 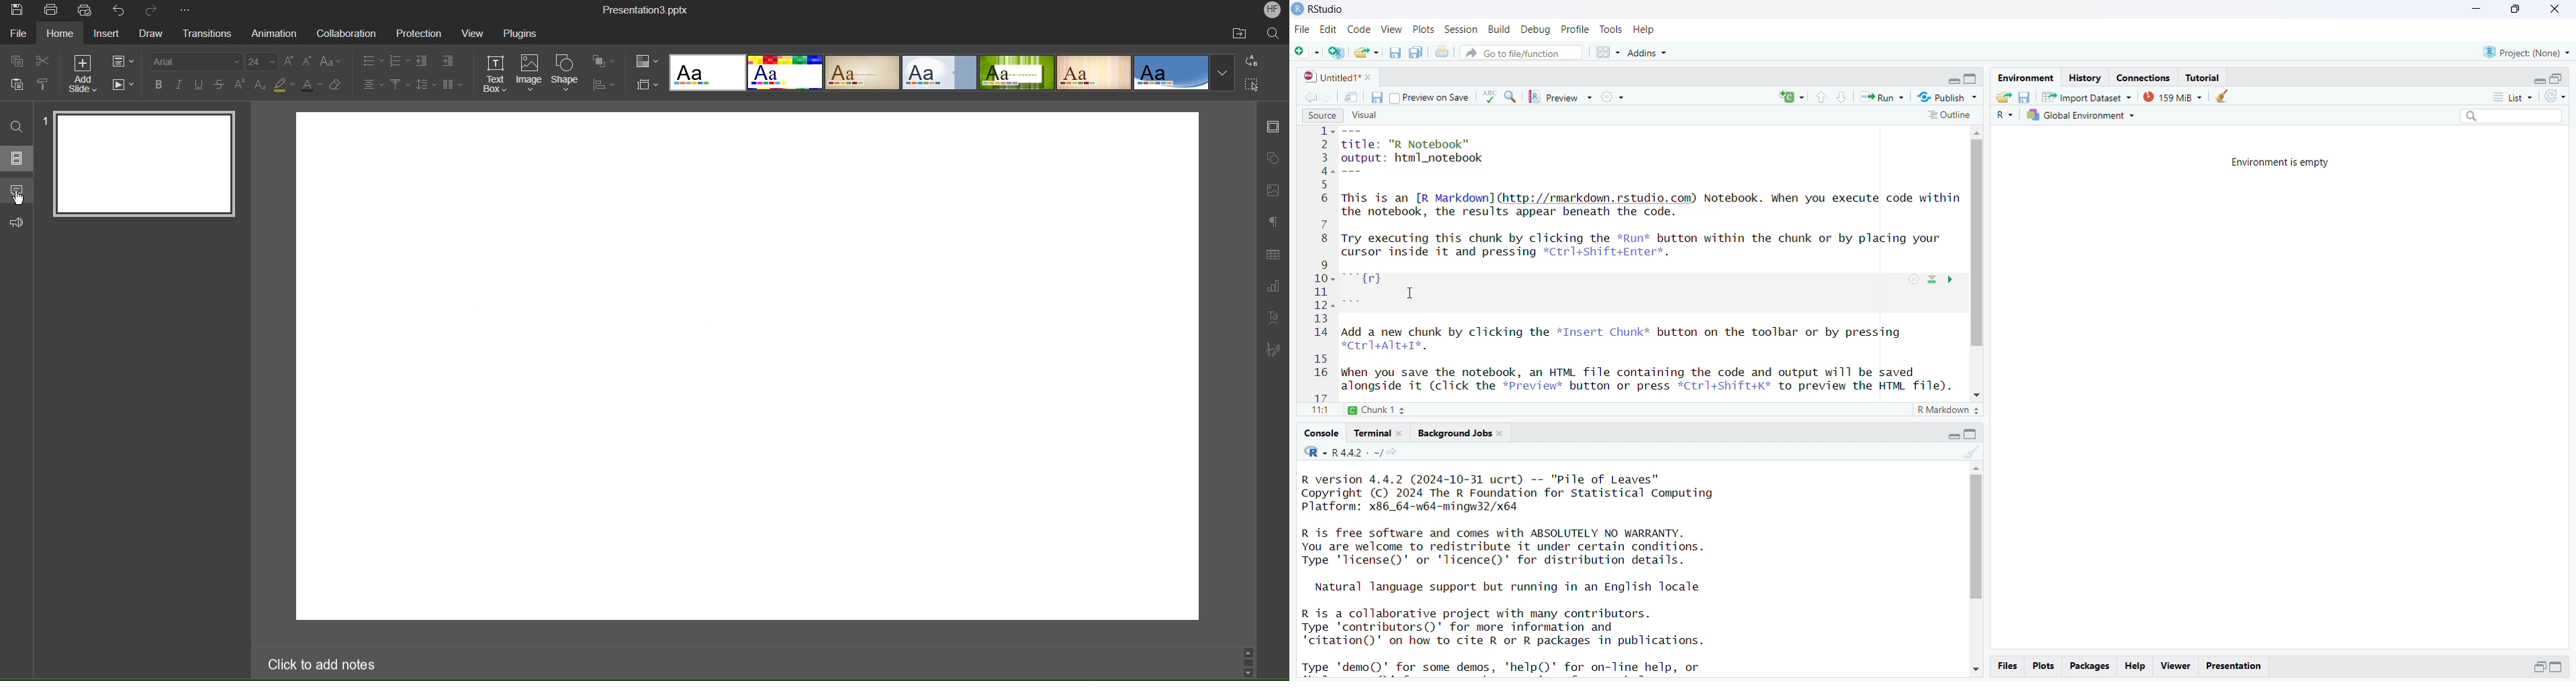 I want to click on line numbers, so click(x=1325, y=263).